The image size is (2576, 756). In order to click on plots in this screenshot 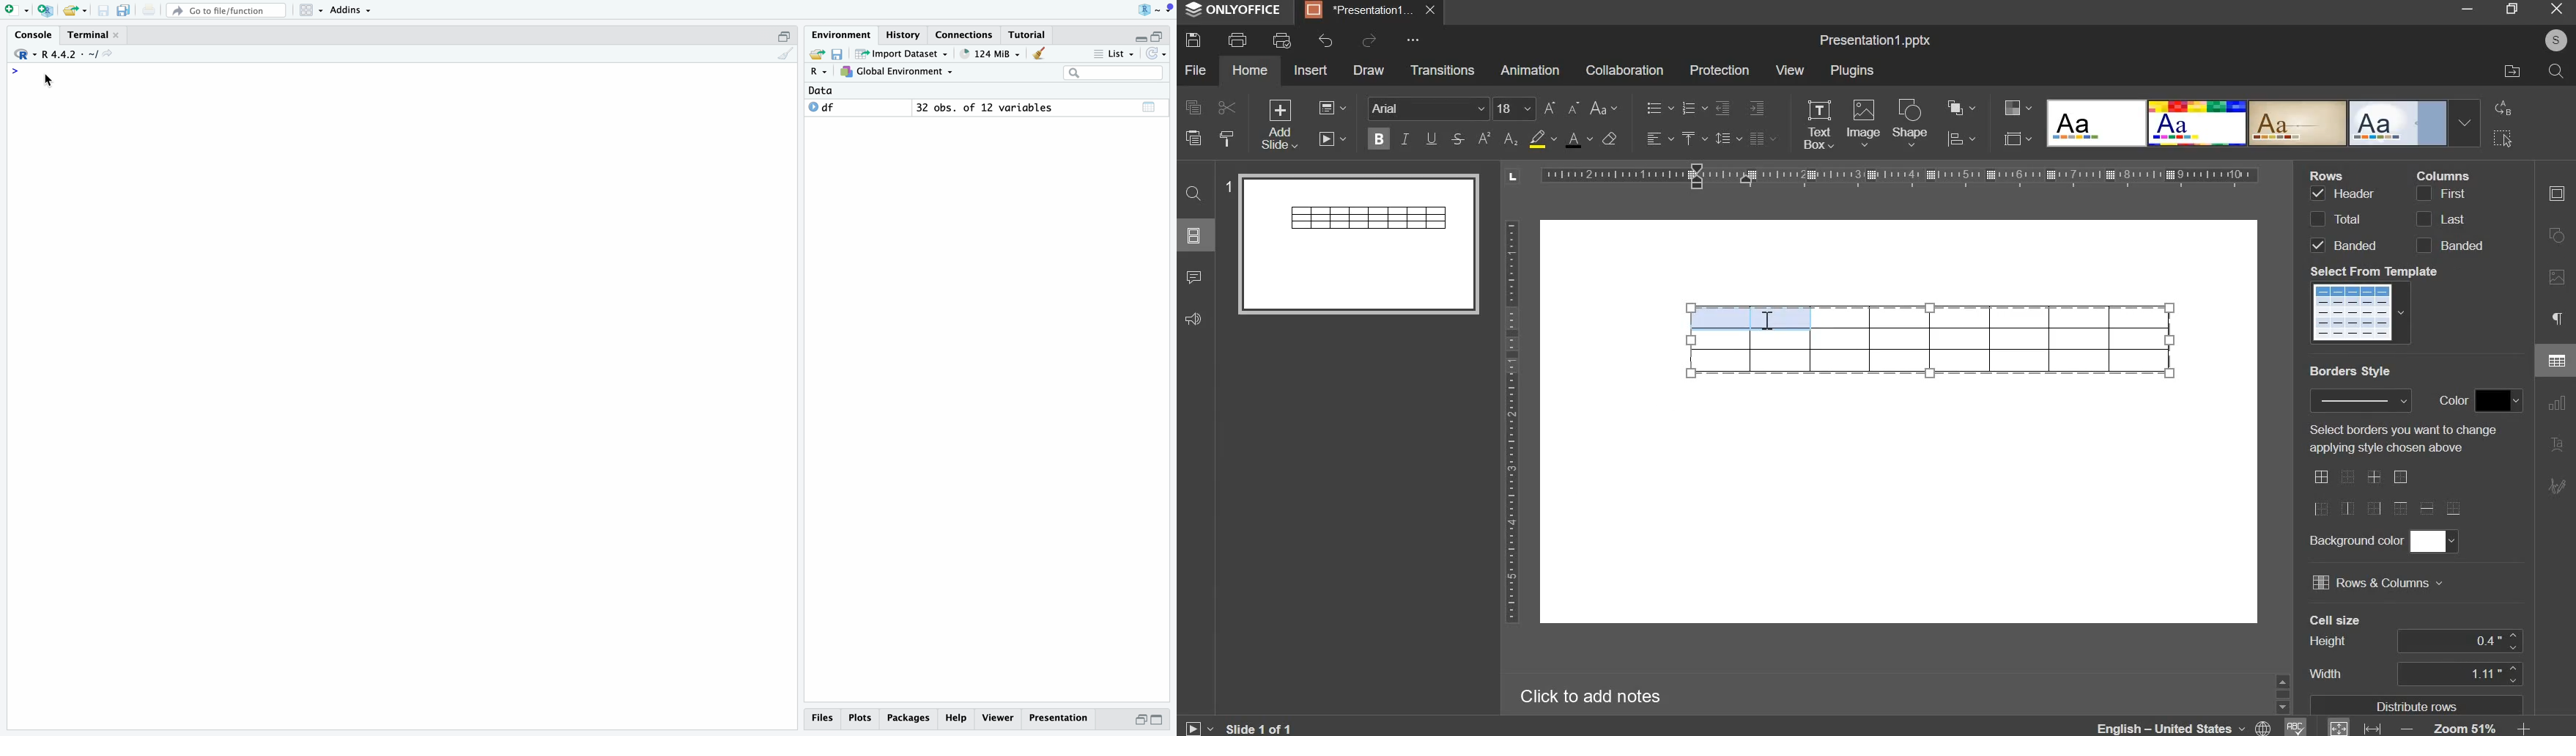, I will do `click(861, 719)`.